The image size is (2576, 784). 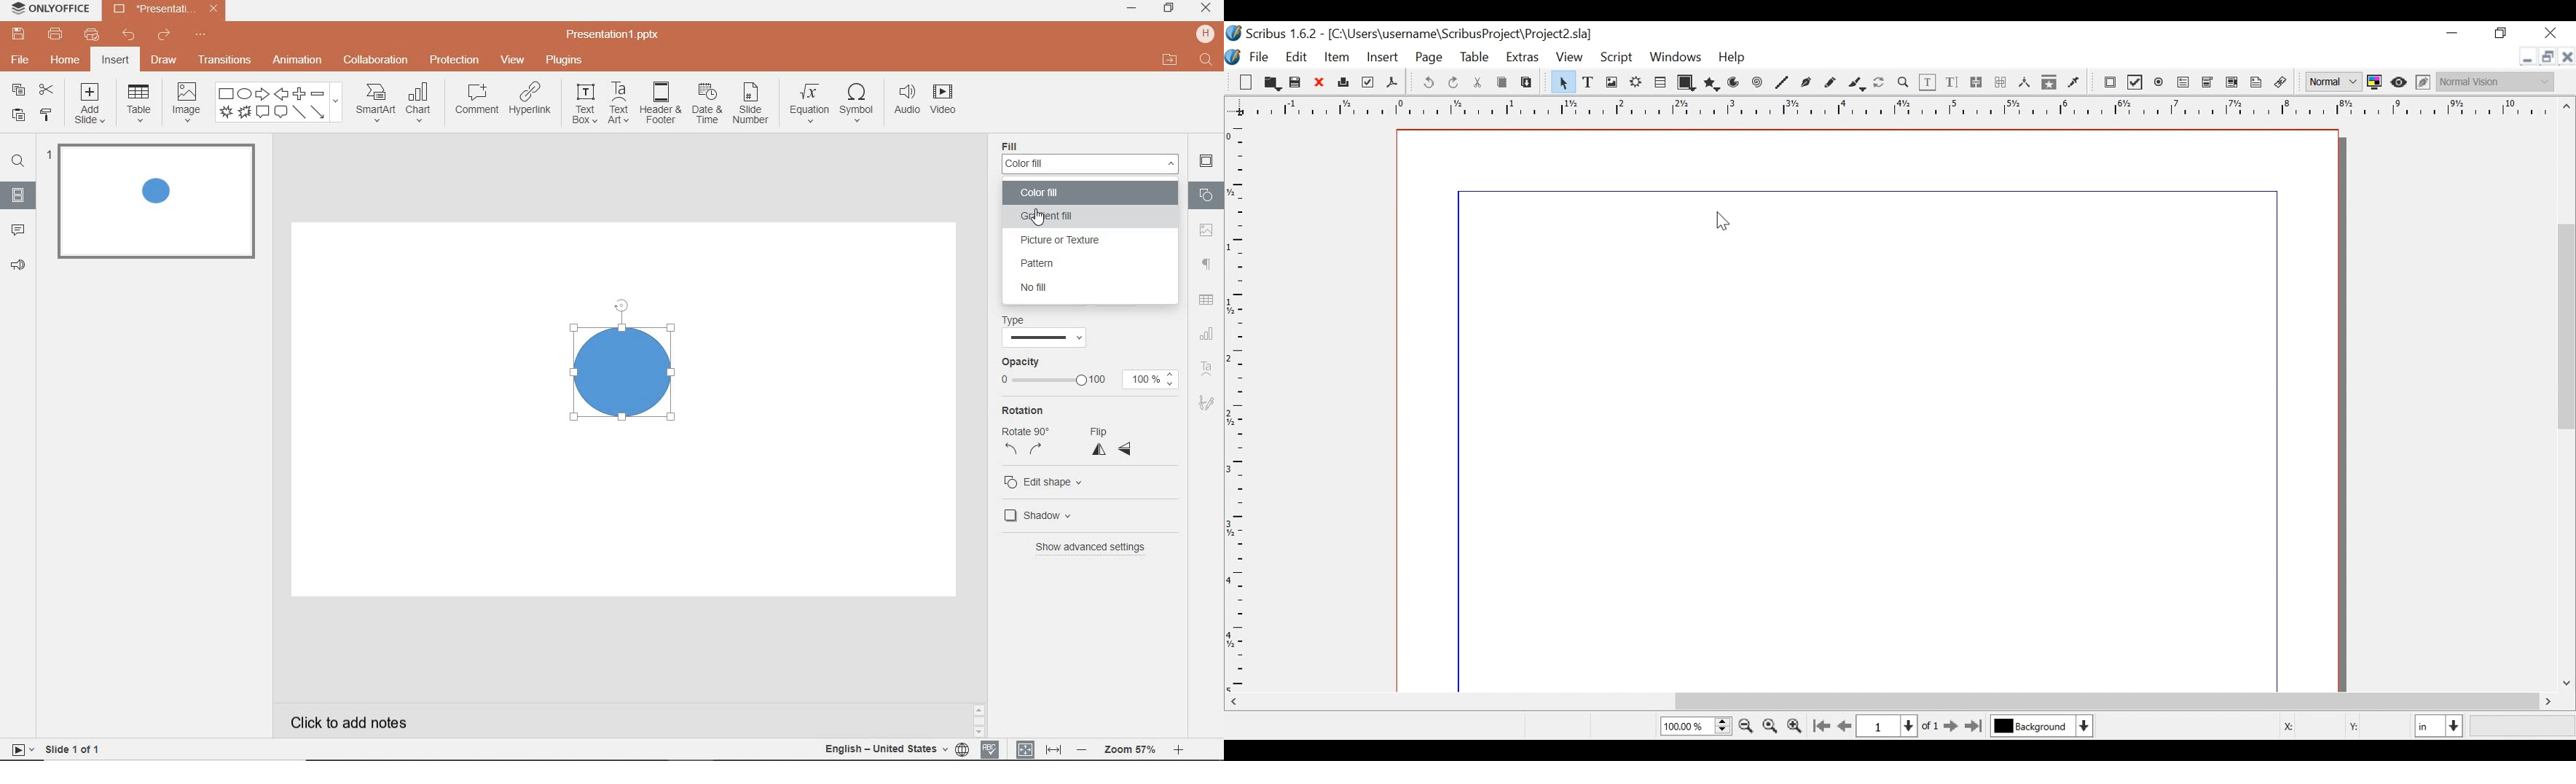 I want to click on fit to slide, so click(x=1026, y=749).